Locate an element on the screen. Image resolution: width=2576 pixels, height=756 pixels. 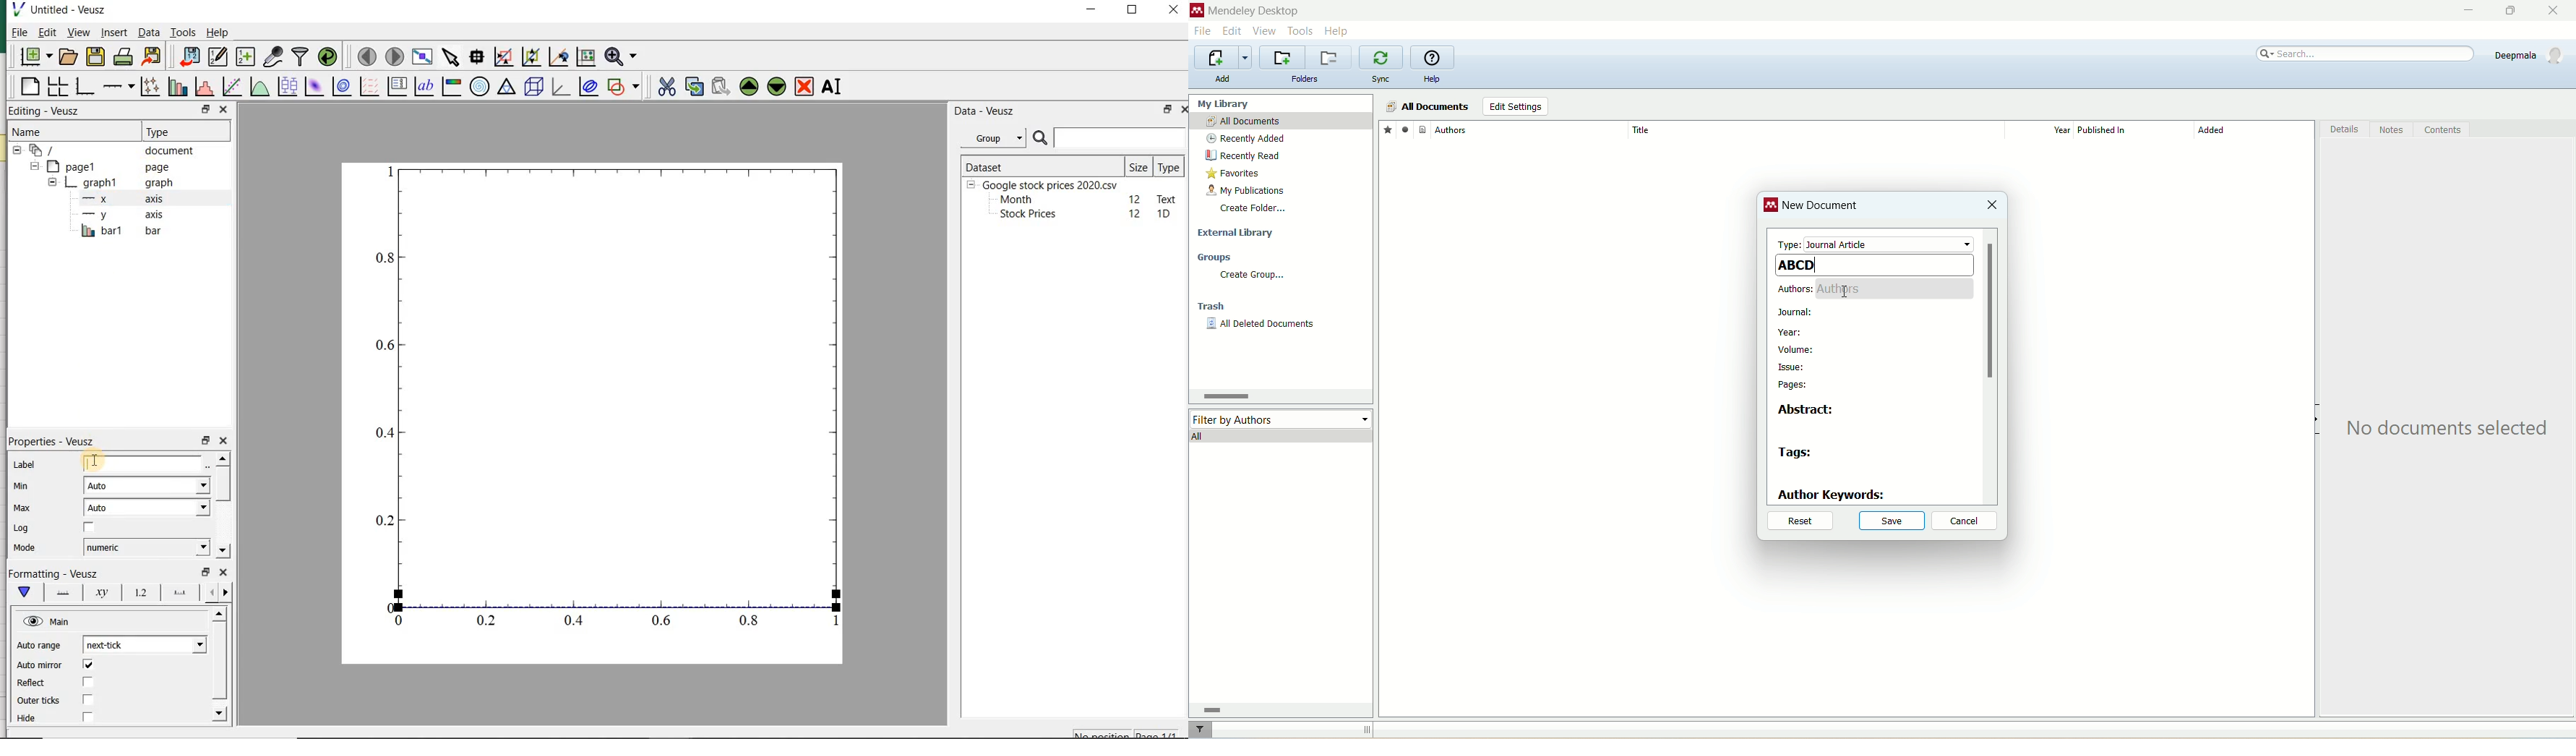
File is located at coordinates (16, 34).